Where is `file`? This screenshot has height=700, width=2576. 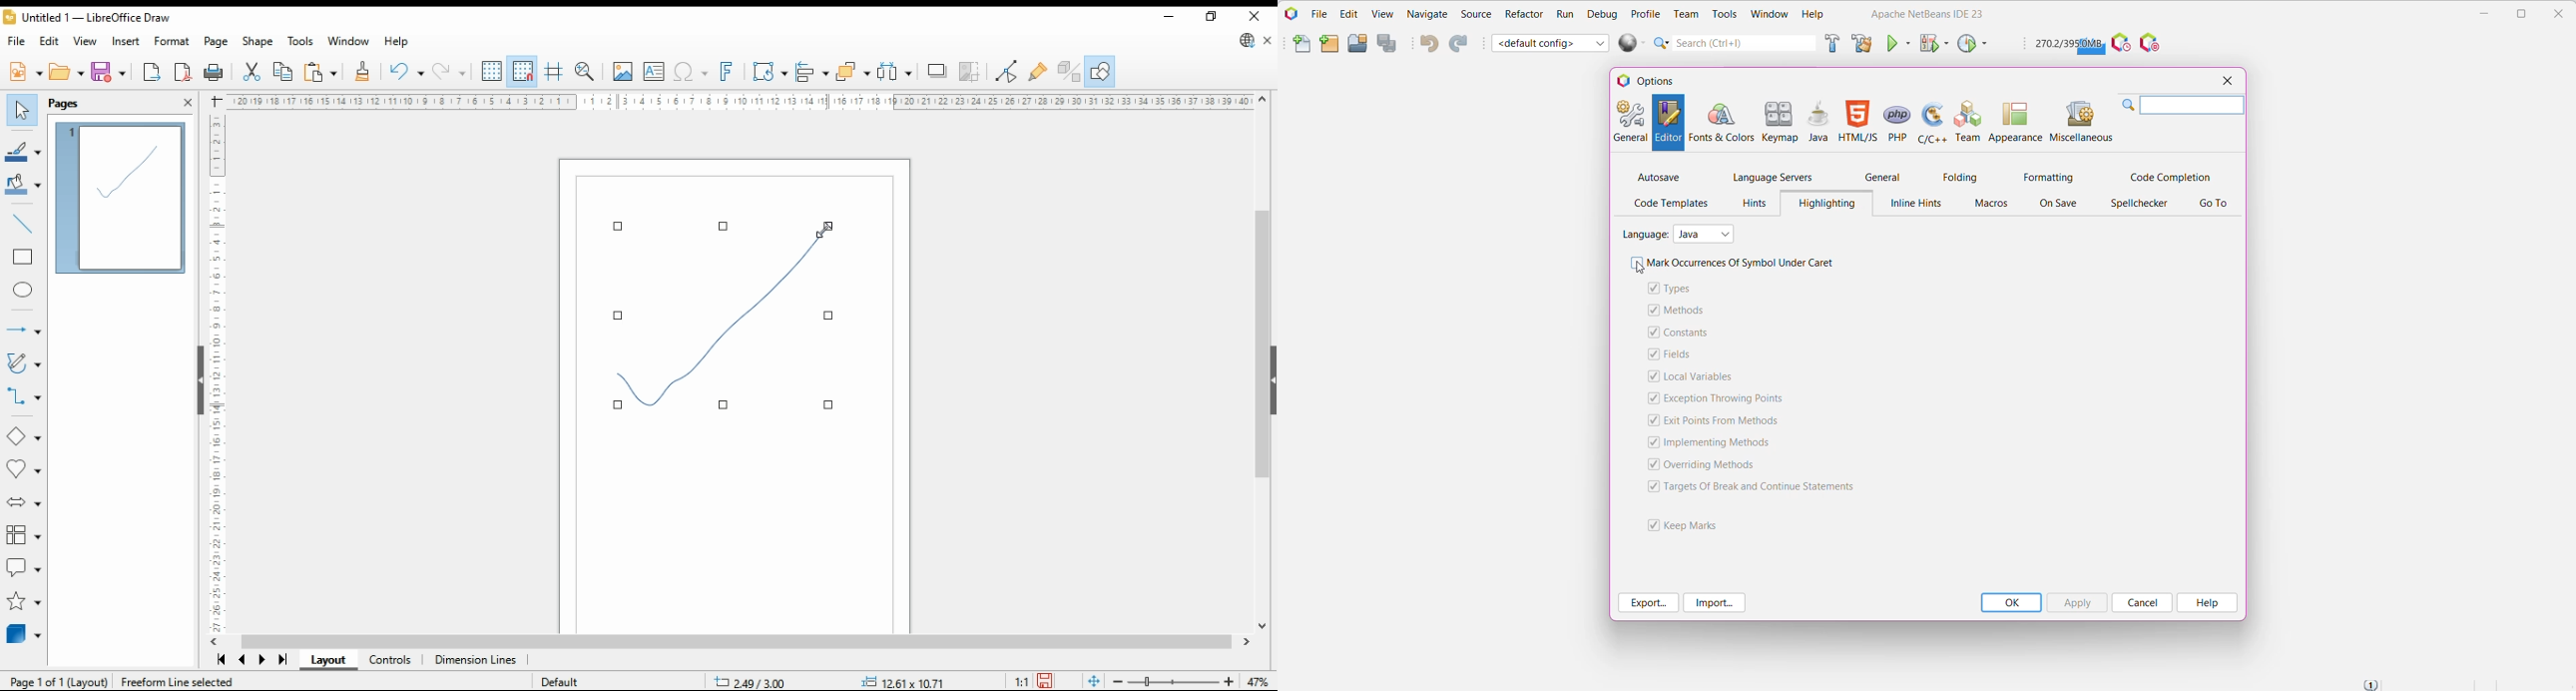 file is located at coordinates (15, 41).